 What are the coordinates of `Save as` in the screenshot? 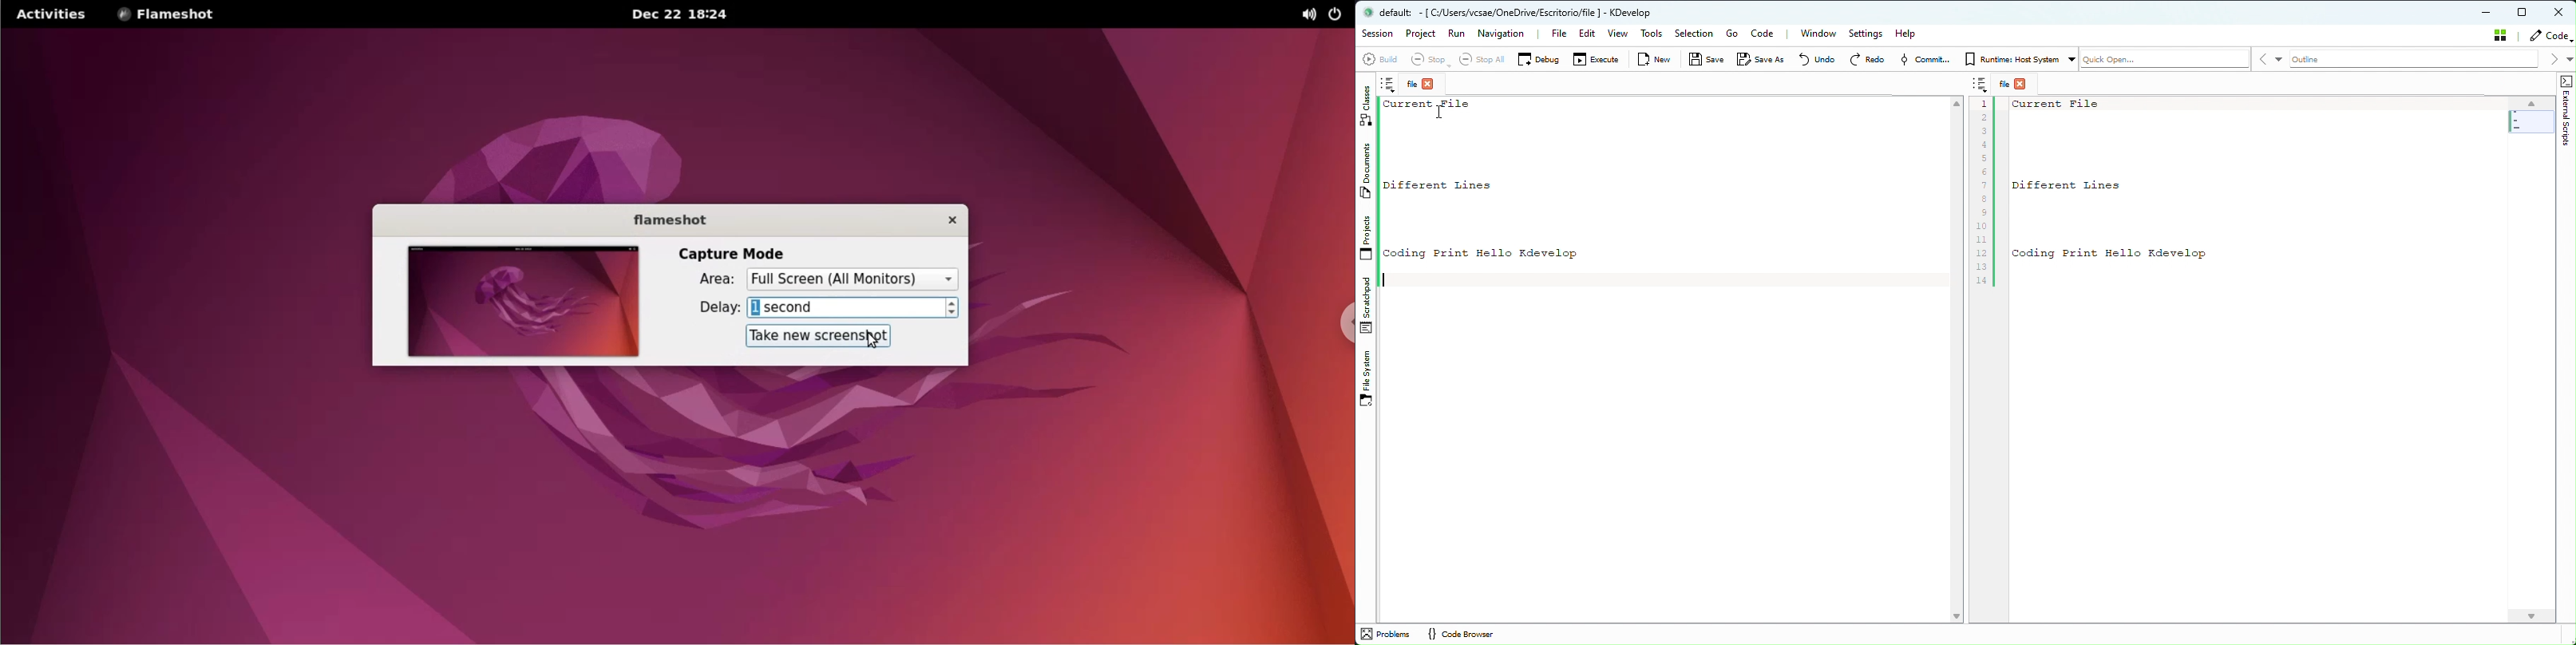 It's located at (1760, 60).